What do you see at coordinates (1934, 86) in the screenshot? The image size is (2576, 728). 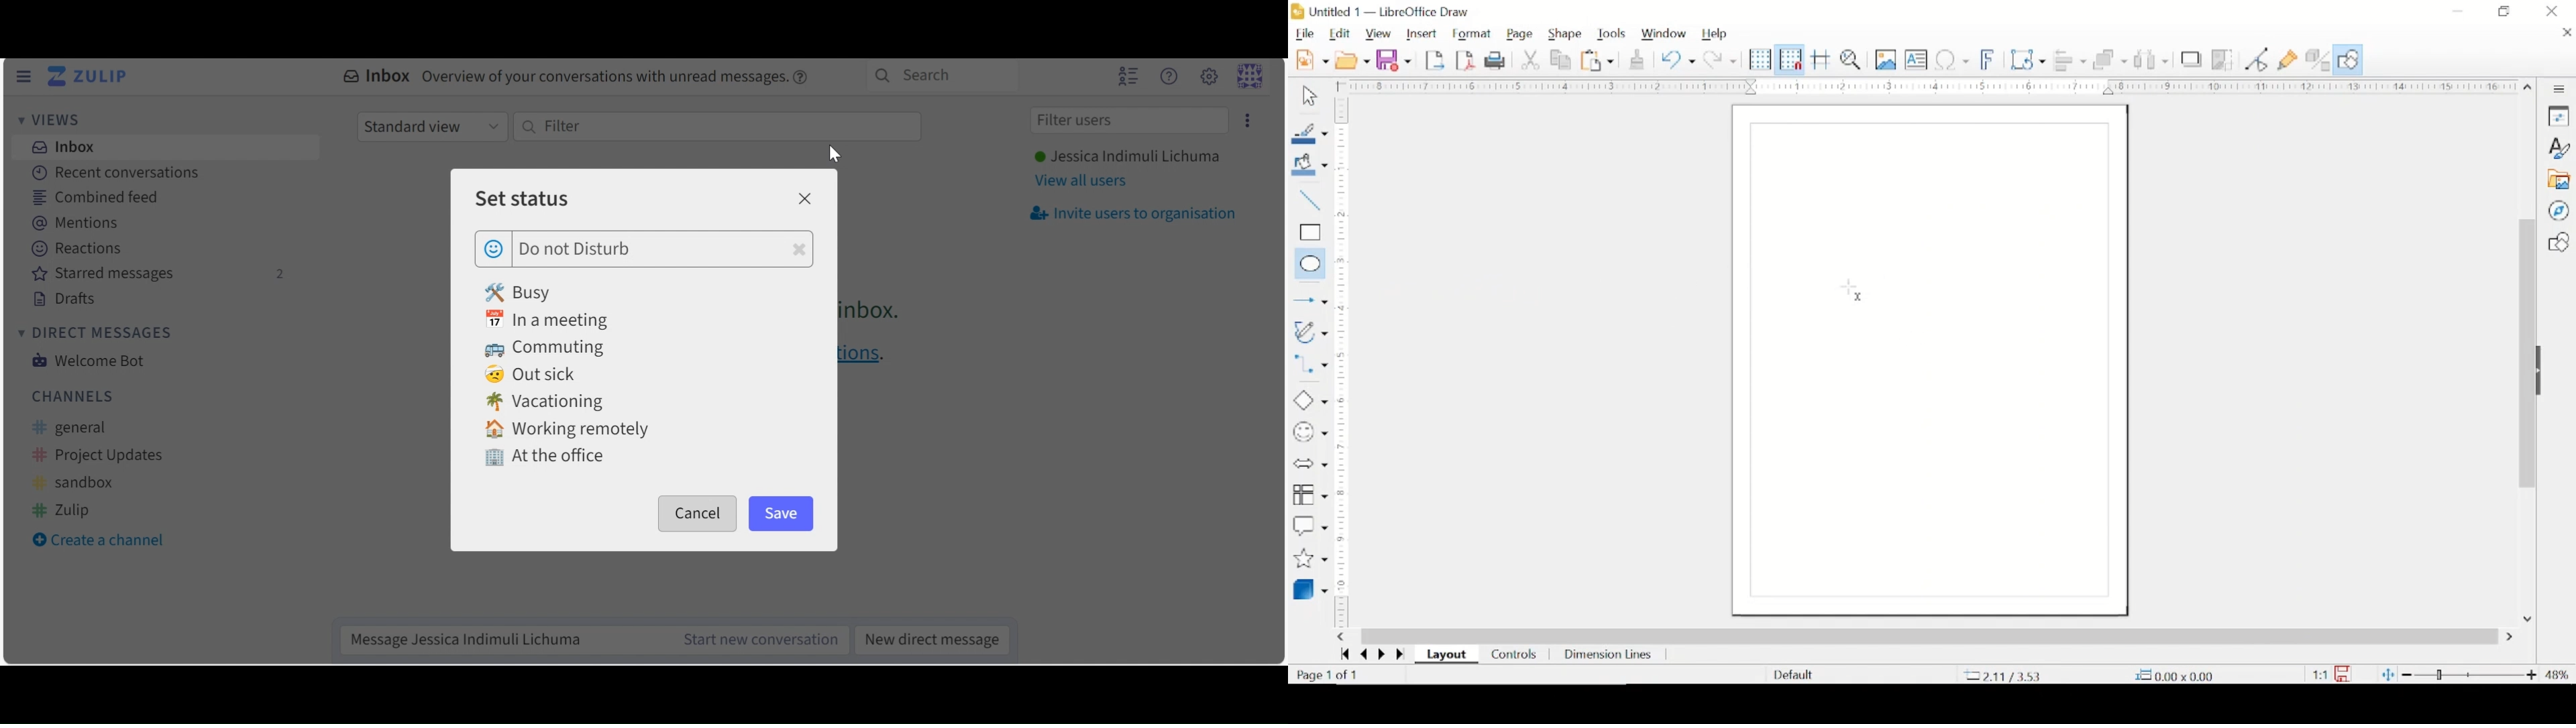 I see `margin` at bounding box center [1934, 86].